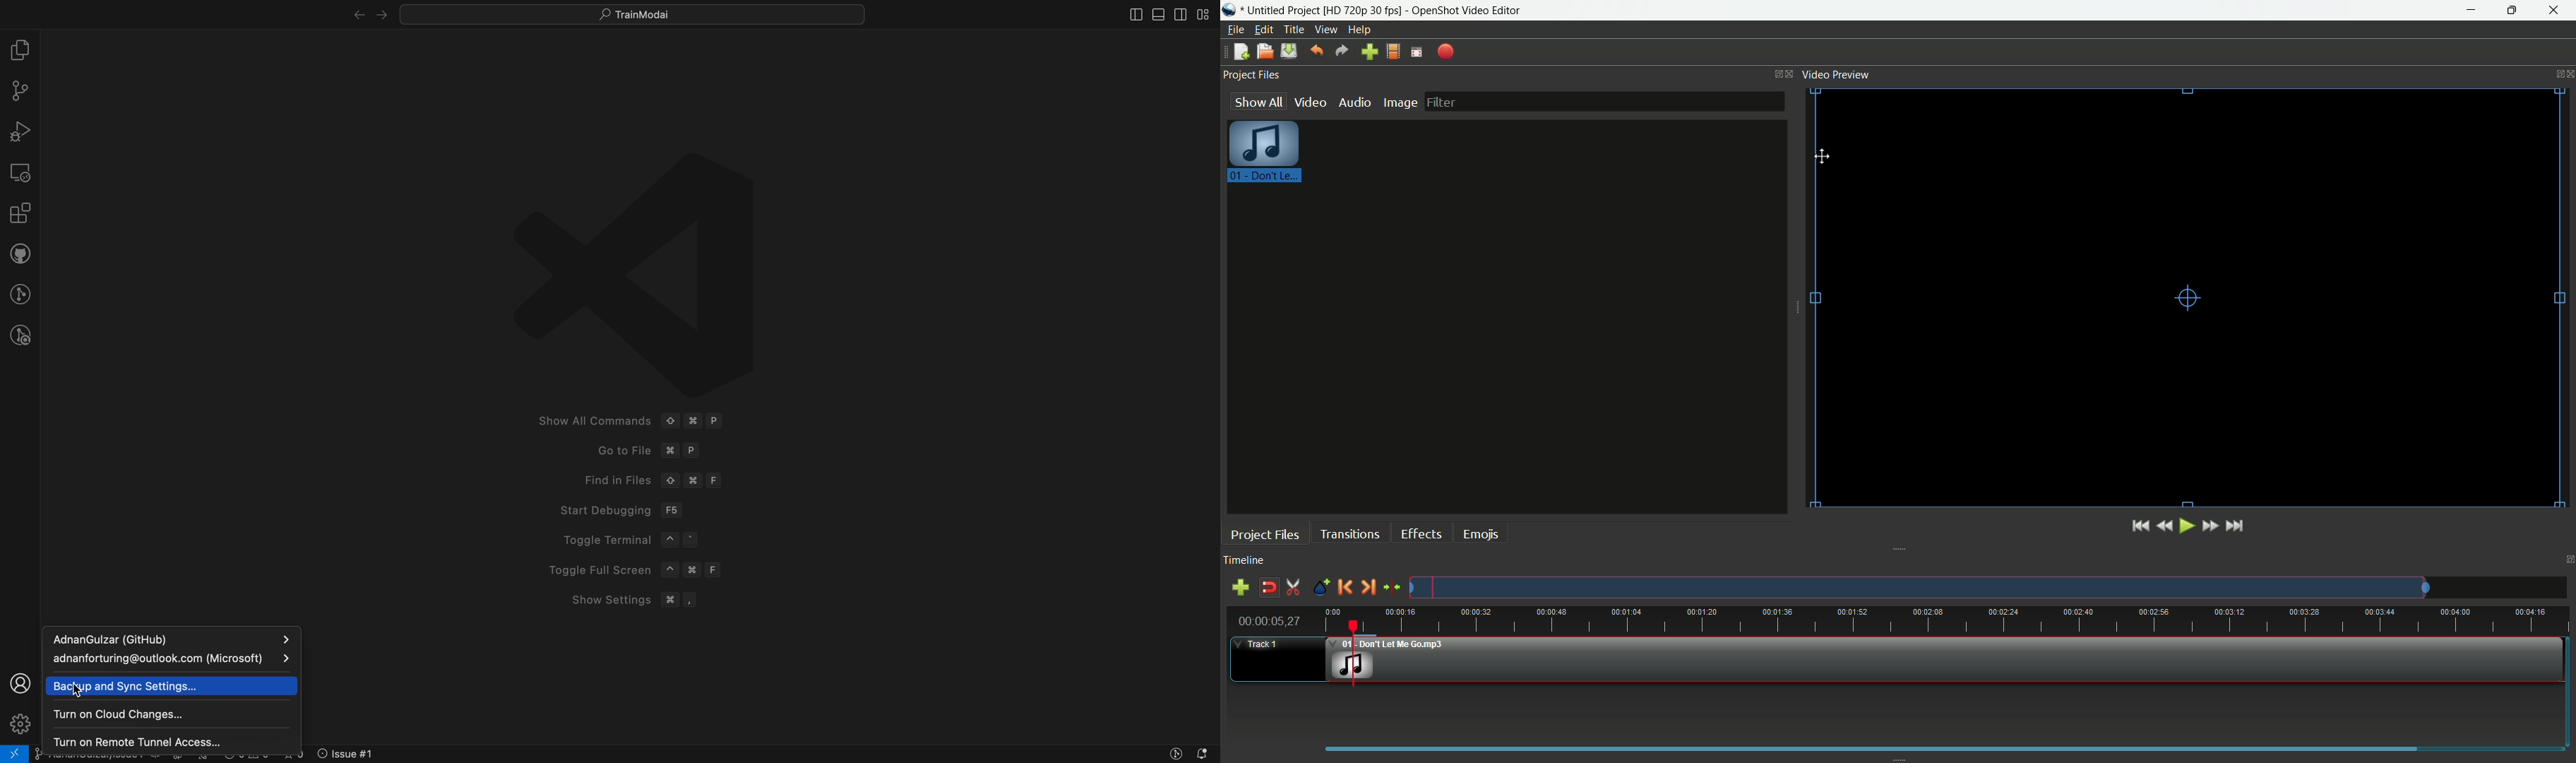 Image resolution: width=2576 pixels, height=784 pixels. What do you see at coordinates (1264, 533) in the screenshot?
I see `project files` at bounding box center [1264, 533].